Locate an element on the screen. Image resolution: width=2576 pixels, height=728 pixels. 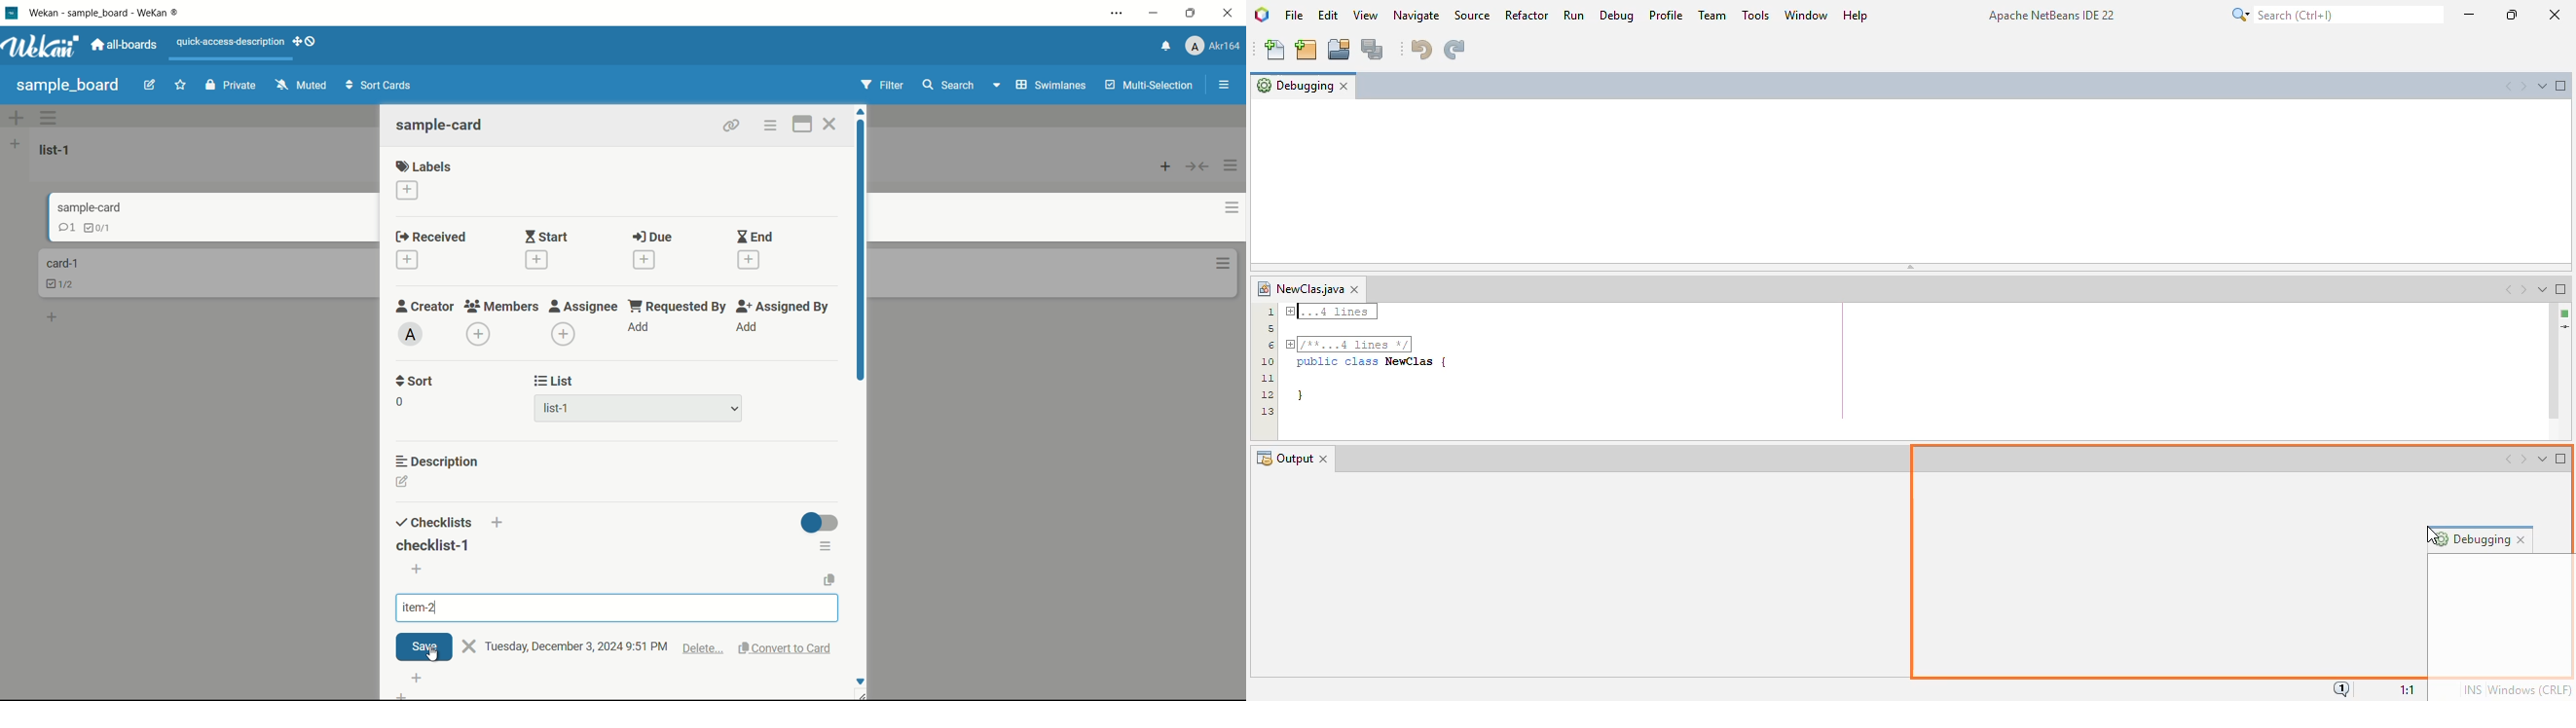
show-desktop-drag-handles is located at coordinates (305, 42).